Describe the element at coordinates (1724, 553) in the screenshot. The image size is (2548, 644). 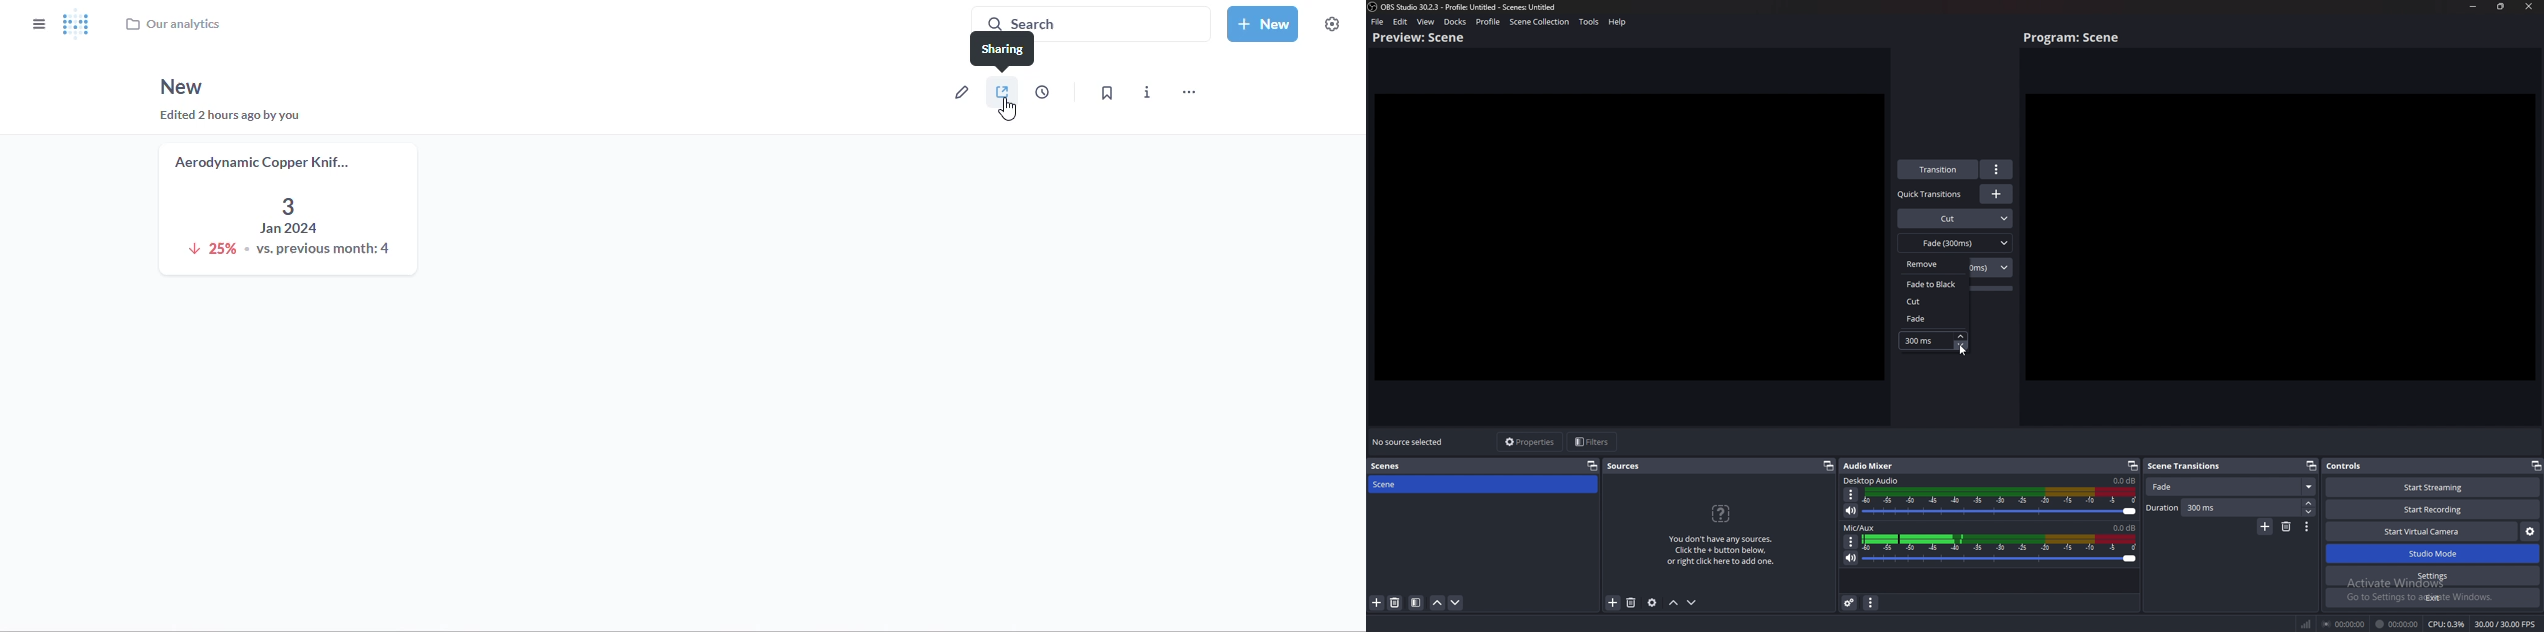
I see `You don't have any sources.
Click the + button below,
or right click here to add one.` at that location.